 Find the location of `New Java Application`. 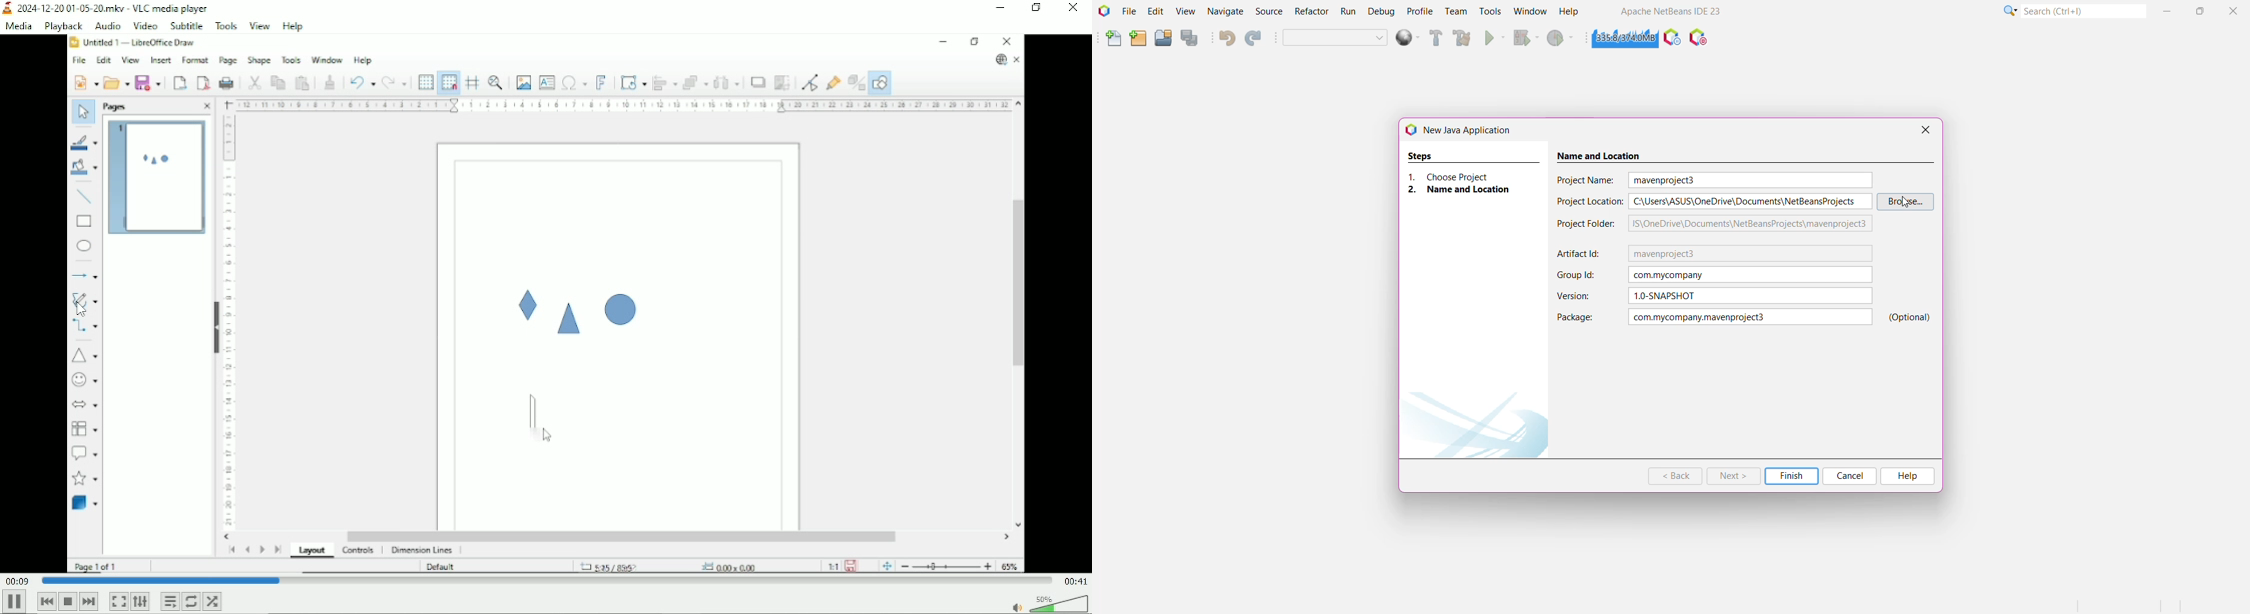

New Java Application is located at coordinates (1466, 130).